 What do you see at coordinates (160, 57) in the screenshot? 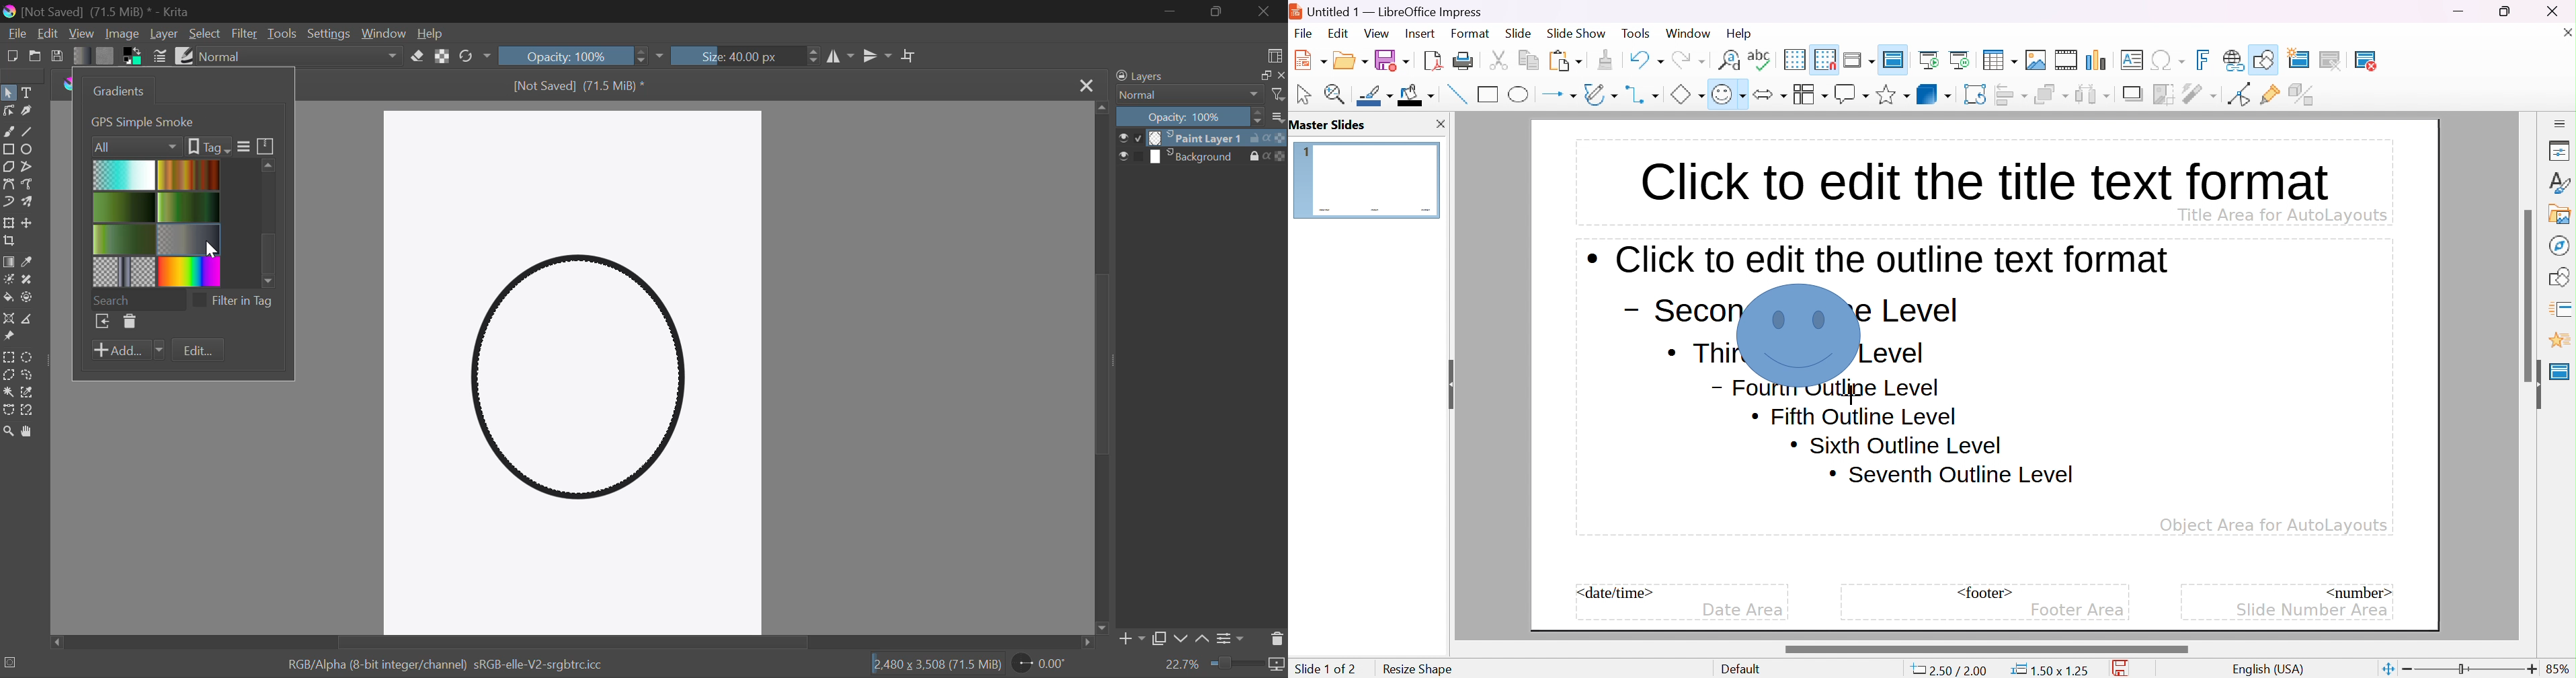
I see `Brush Settings` at bounding box center [160, 57].